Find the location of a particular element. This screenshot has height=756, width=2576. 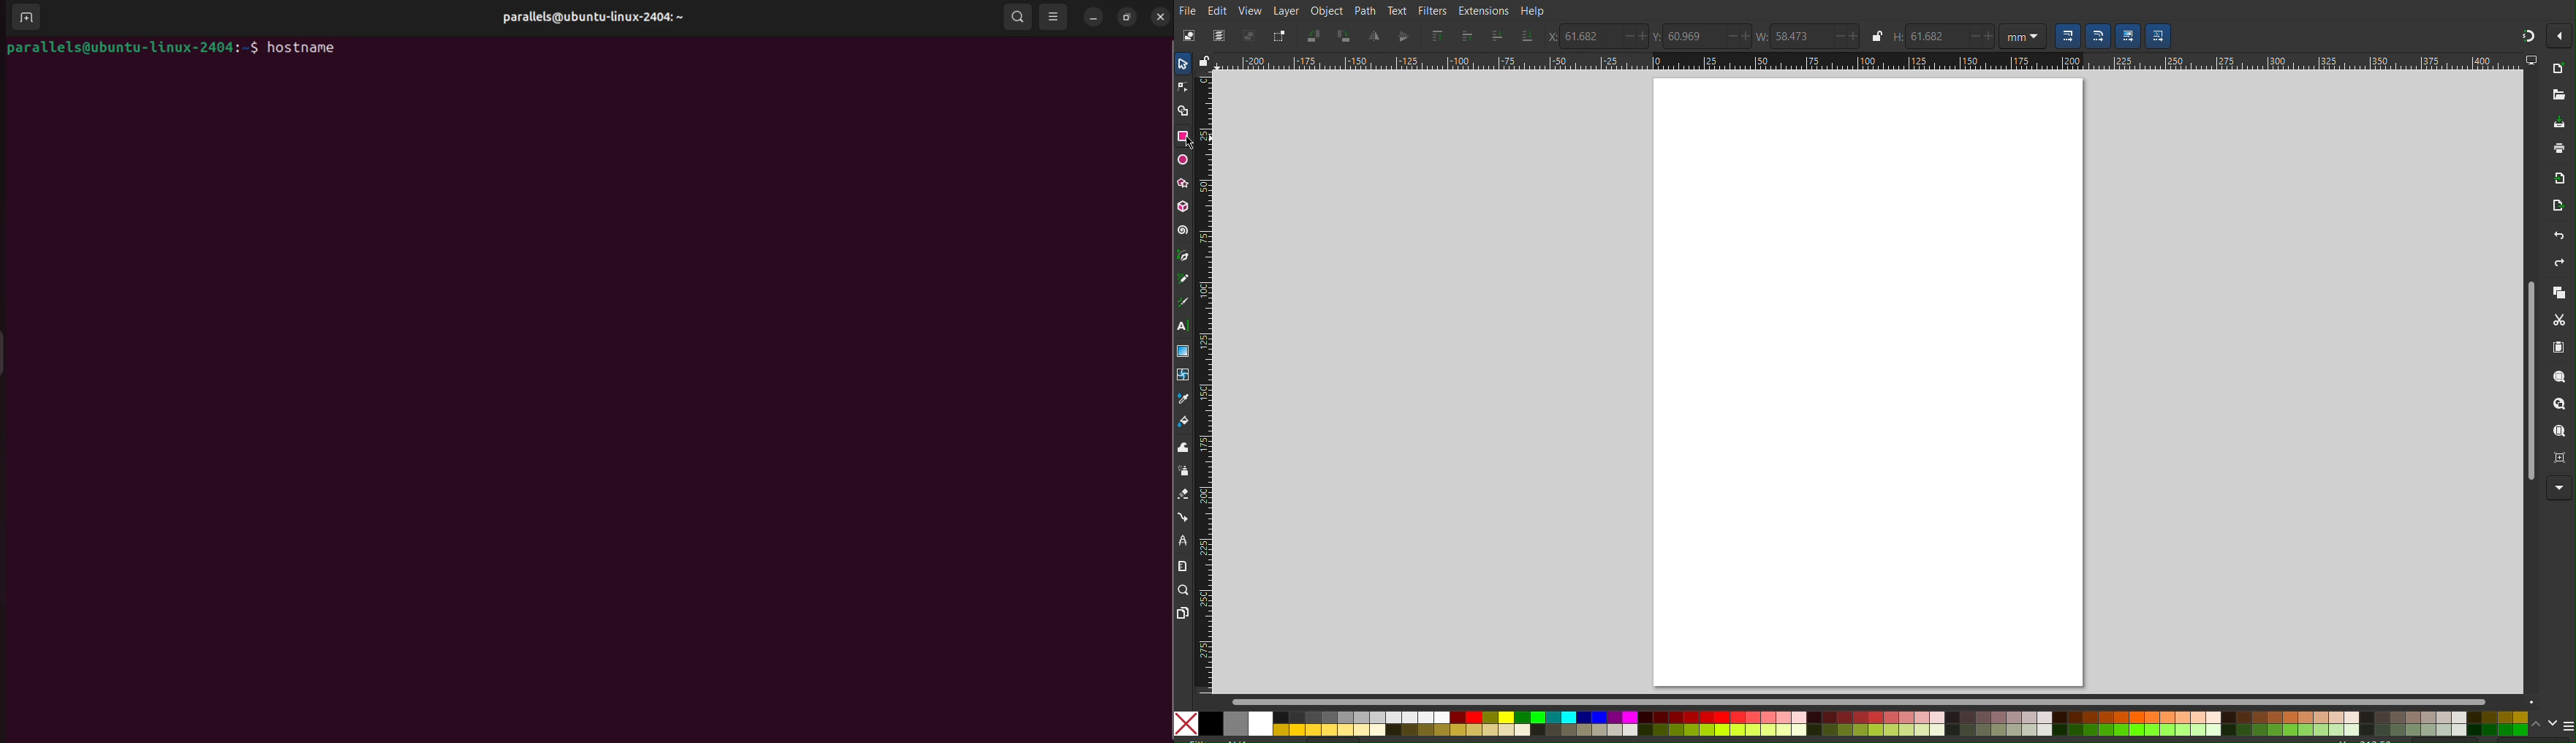

computer icon is located at coordinates (2531, 60).